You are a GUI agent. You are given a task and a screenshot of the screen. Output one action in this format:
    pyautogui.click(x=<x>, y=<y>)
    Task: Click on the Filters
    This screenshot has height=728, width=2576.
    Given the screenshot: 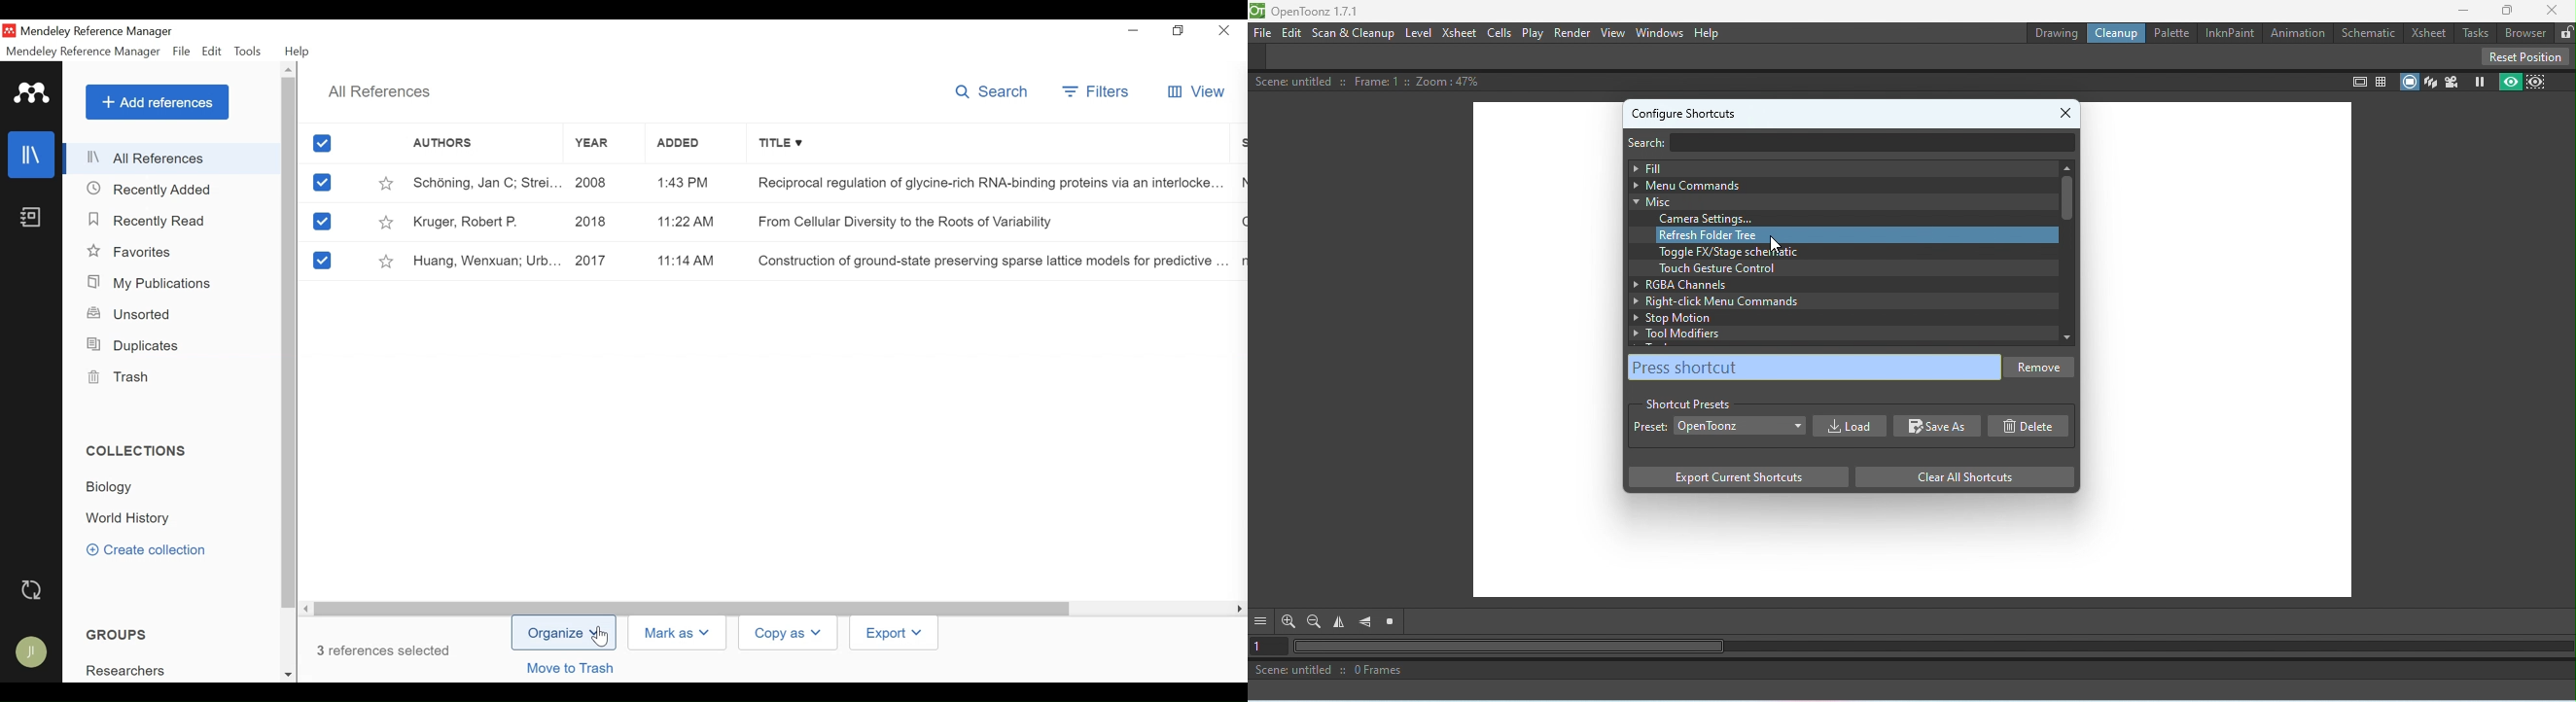 What is the action you would take?
    pyautogui.click(x=1097, y=93)
    